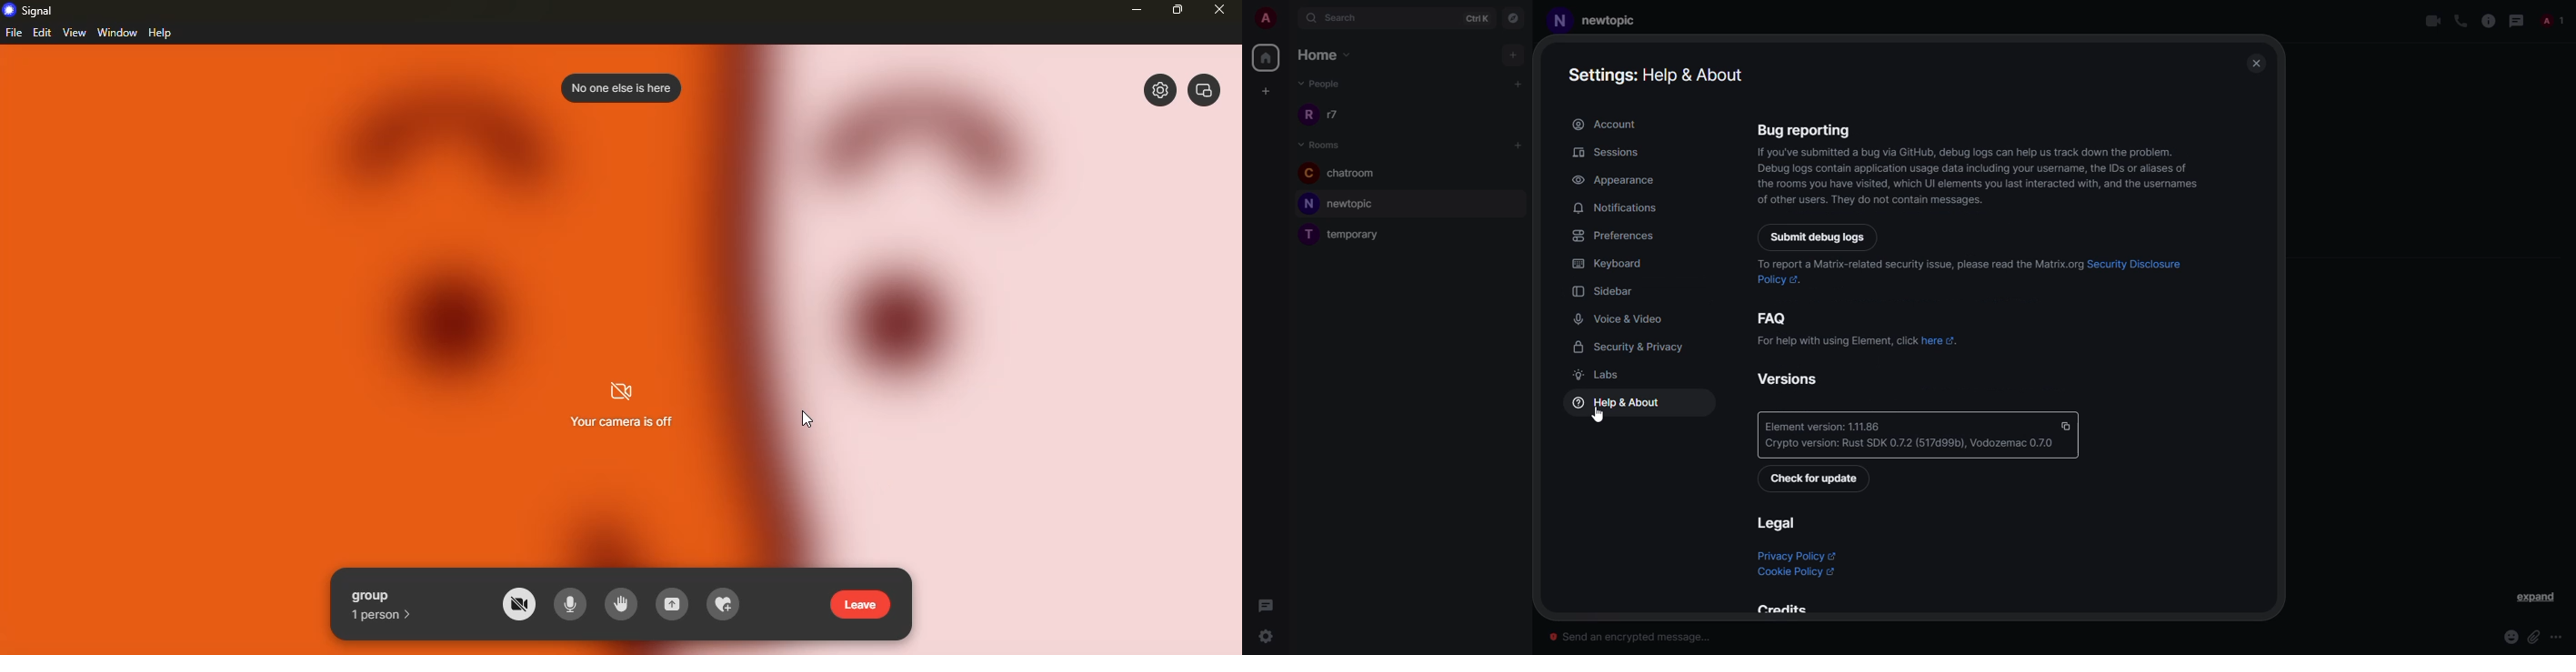  What do you see at coordinates (1982, 177) in the screenshot?
I see `info` at bounding box center [1982, 177].